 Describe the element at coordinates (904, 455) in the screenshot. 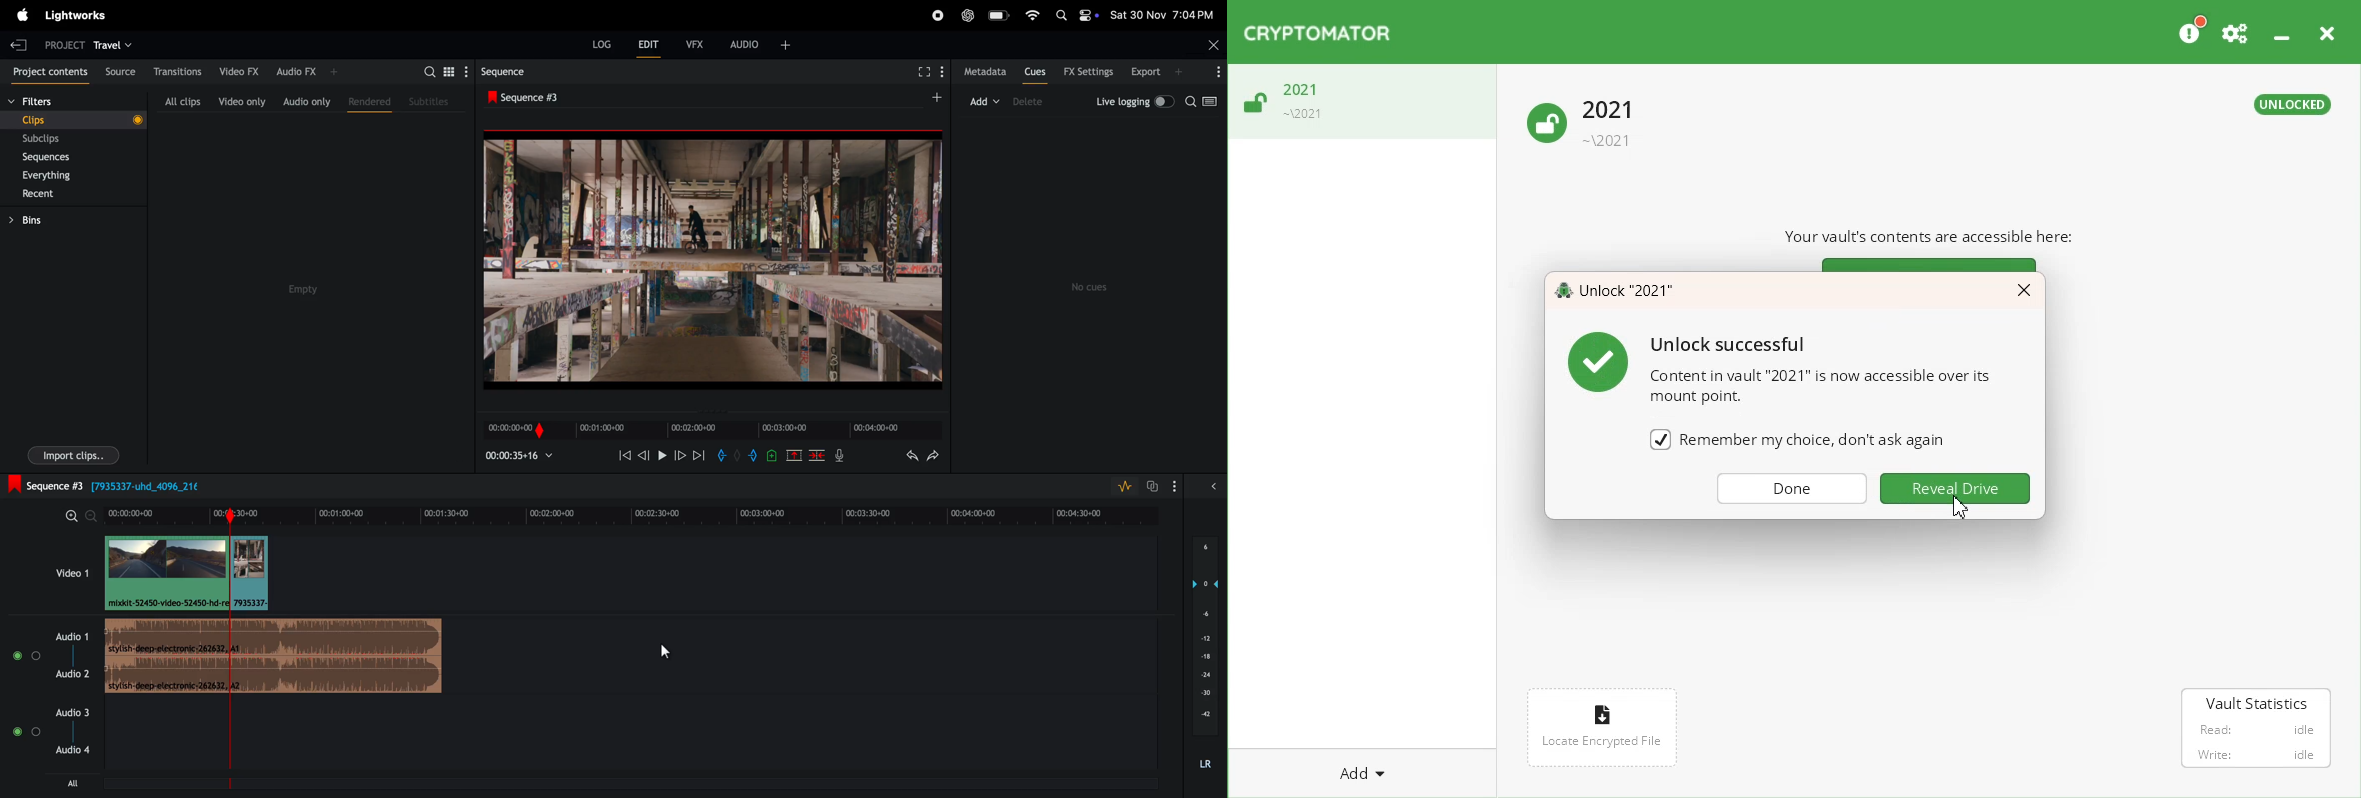

I see `undo` at that location.